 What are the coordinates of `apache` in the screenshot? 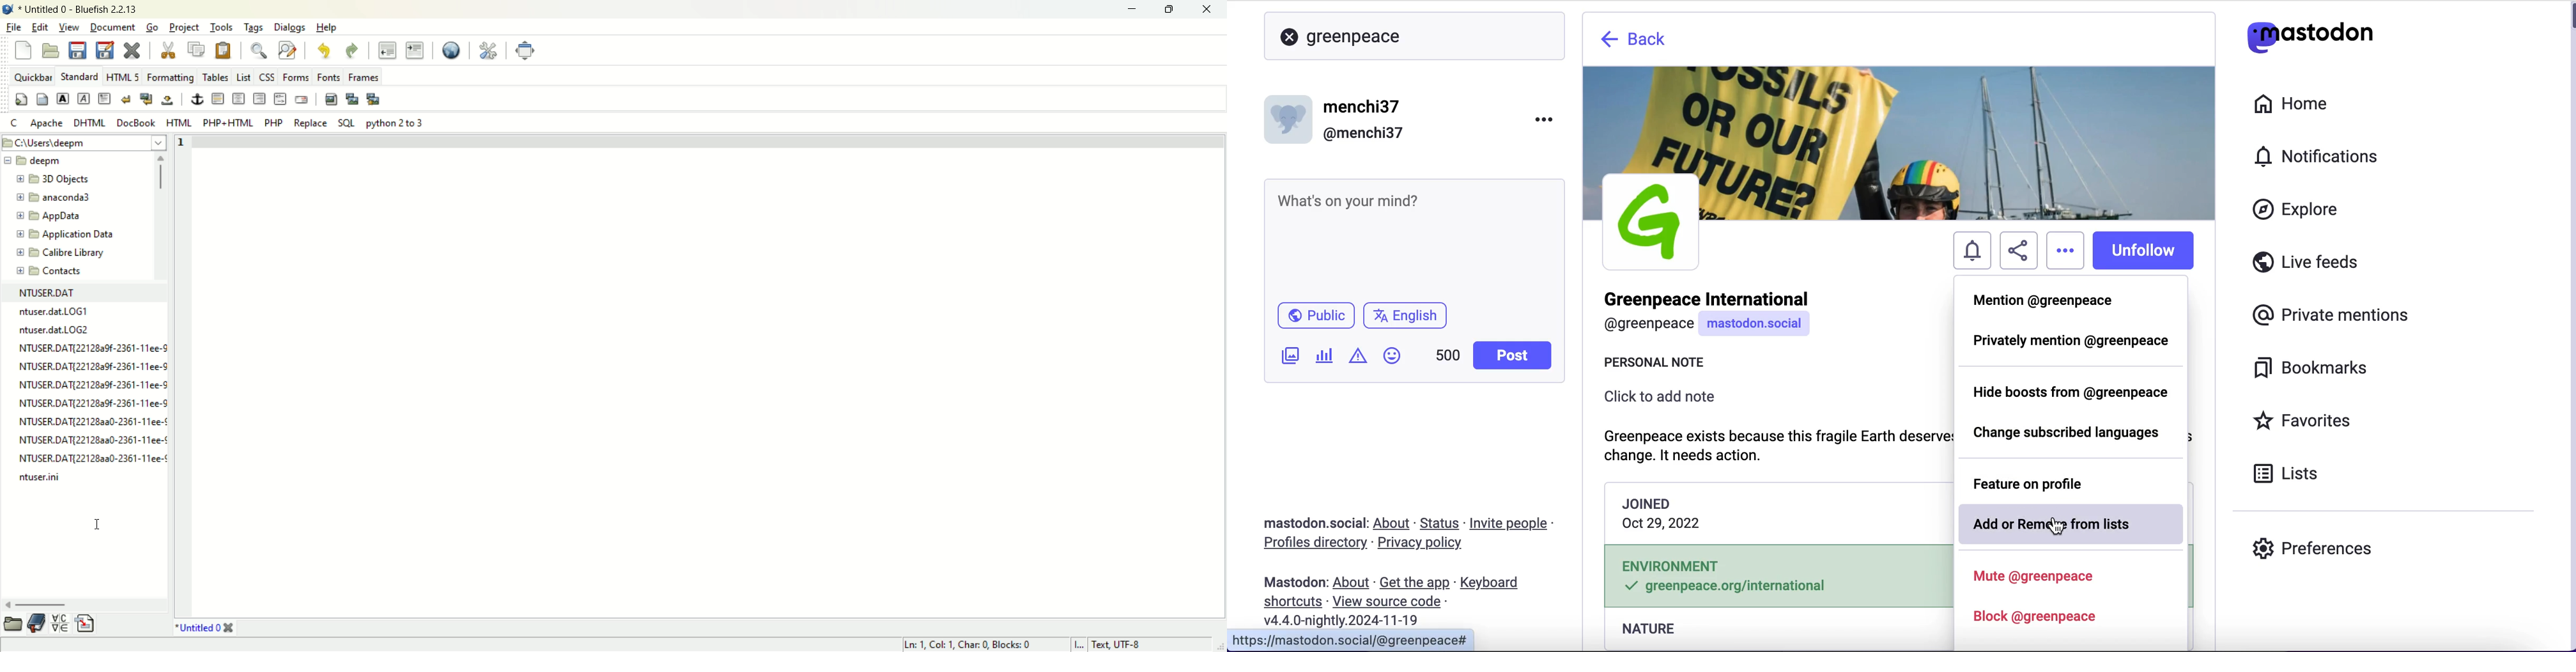 It's located at (48, 123).